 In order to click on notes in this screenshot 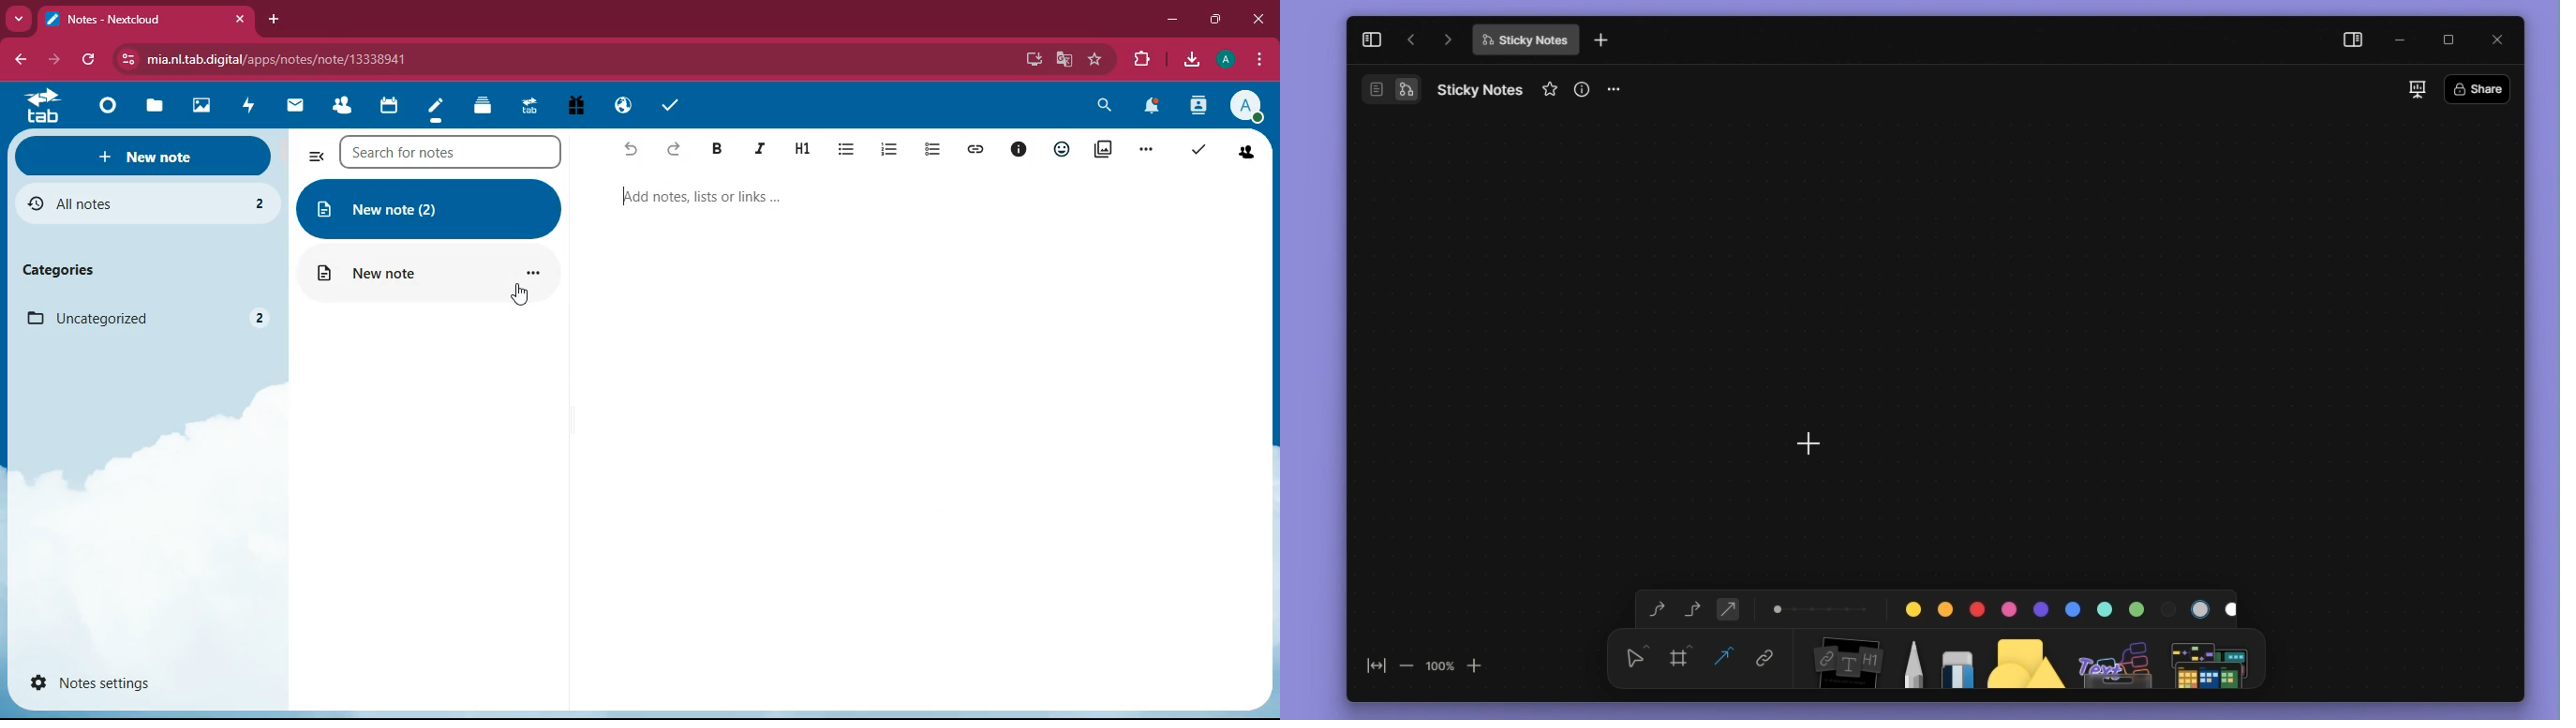, I will do `click(437, 107)`.